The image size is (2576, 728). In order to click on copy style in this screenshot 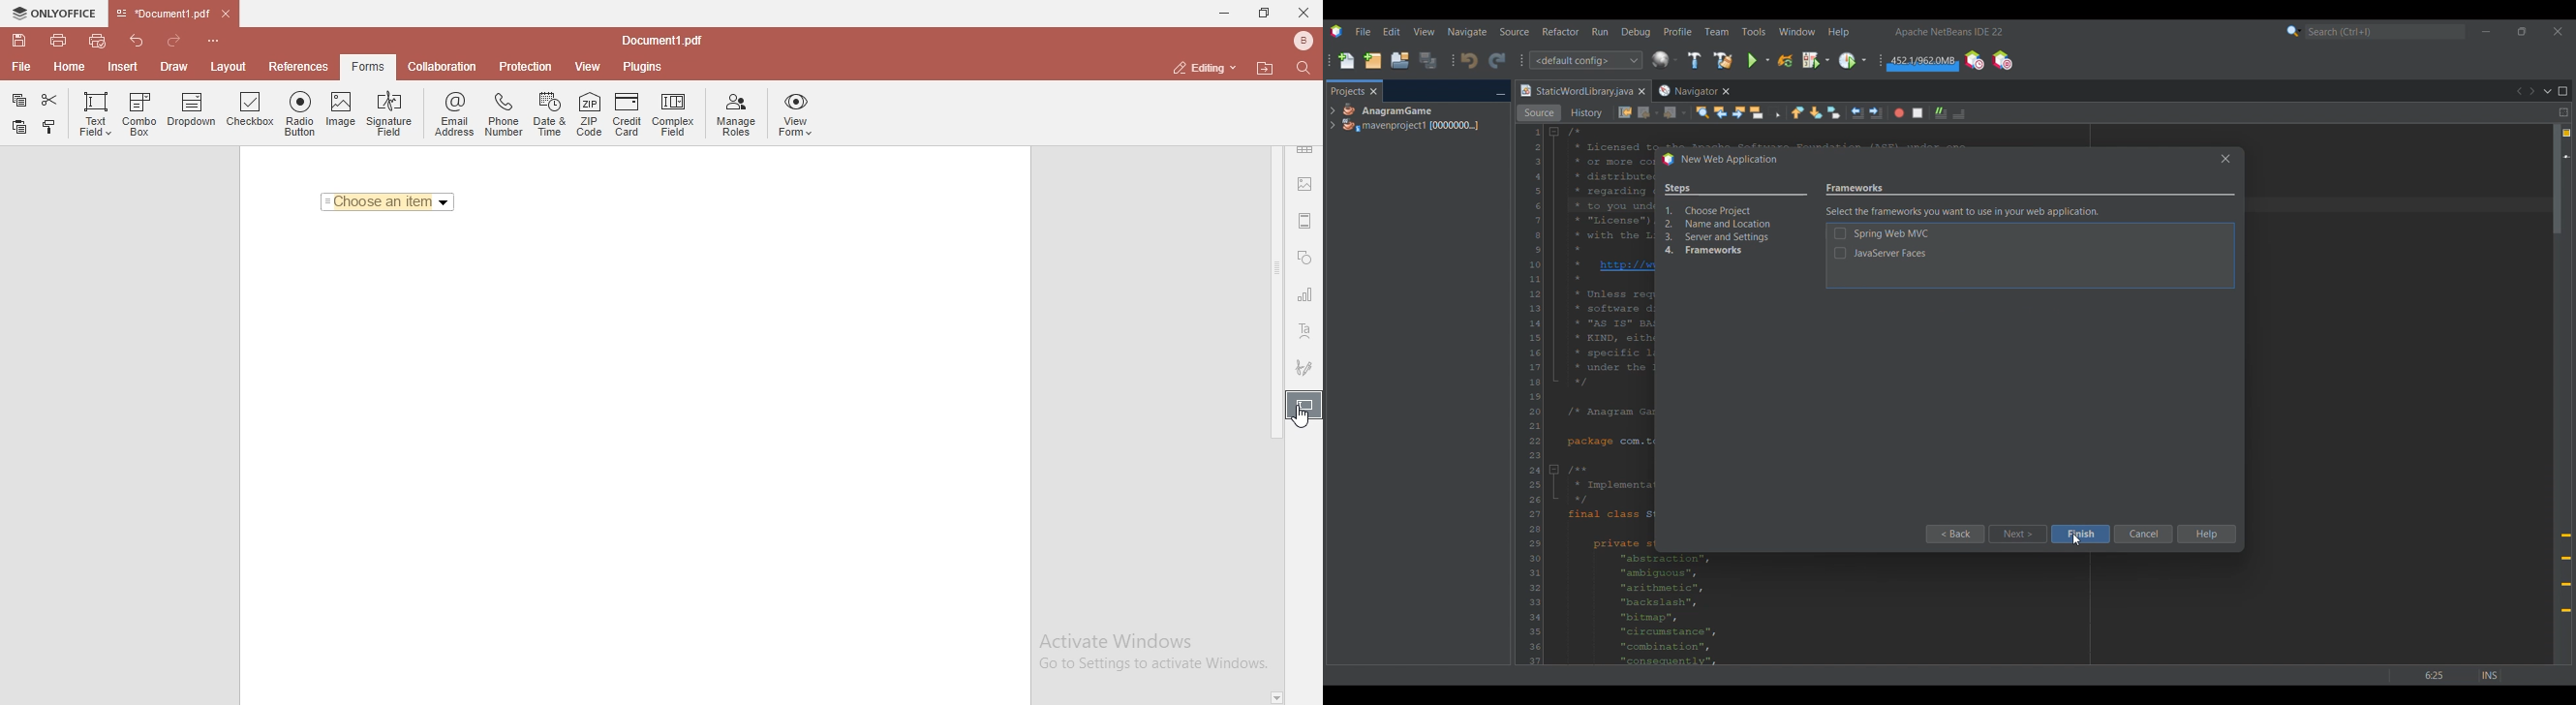, I will do `click(51, 127)`.